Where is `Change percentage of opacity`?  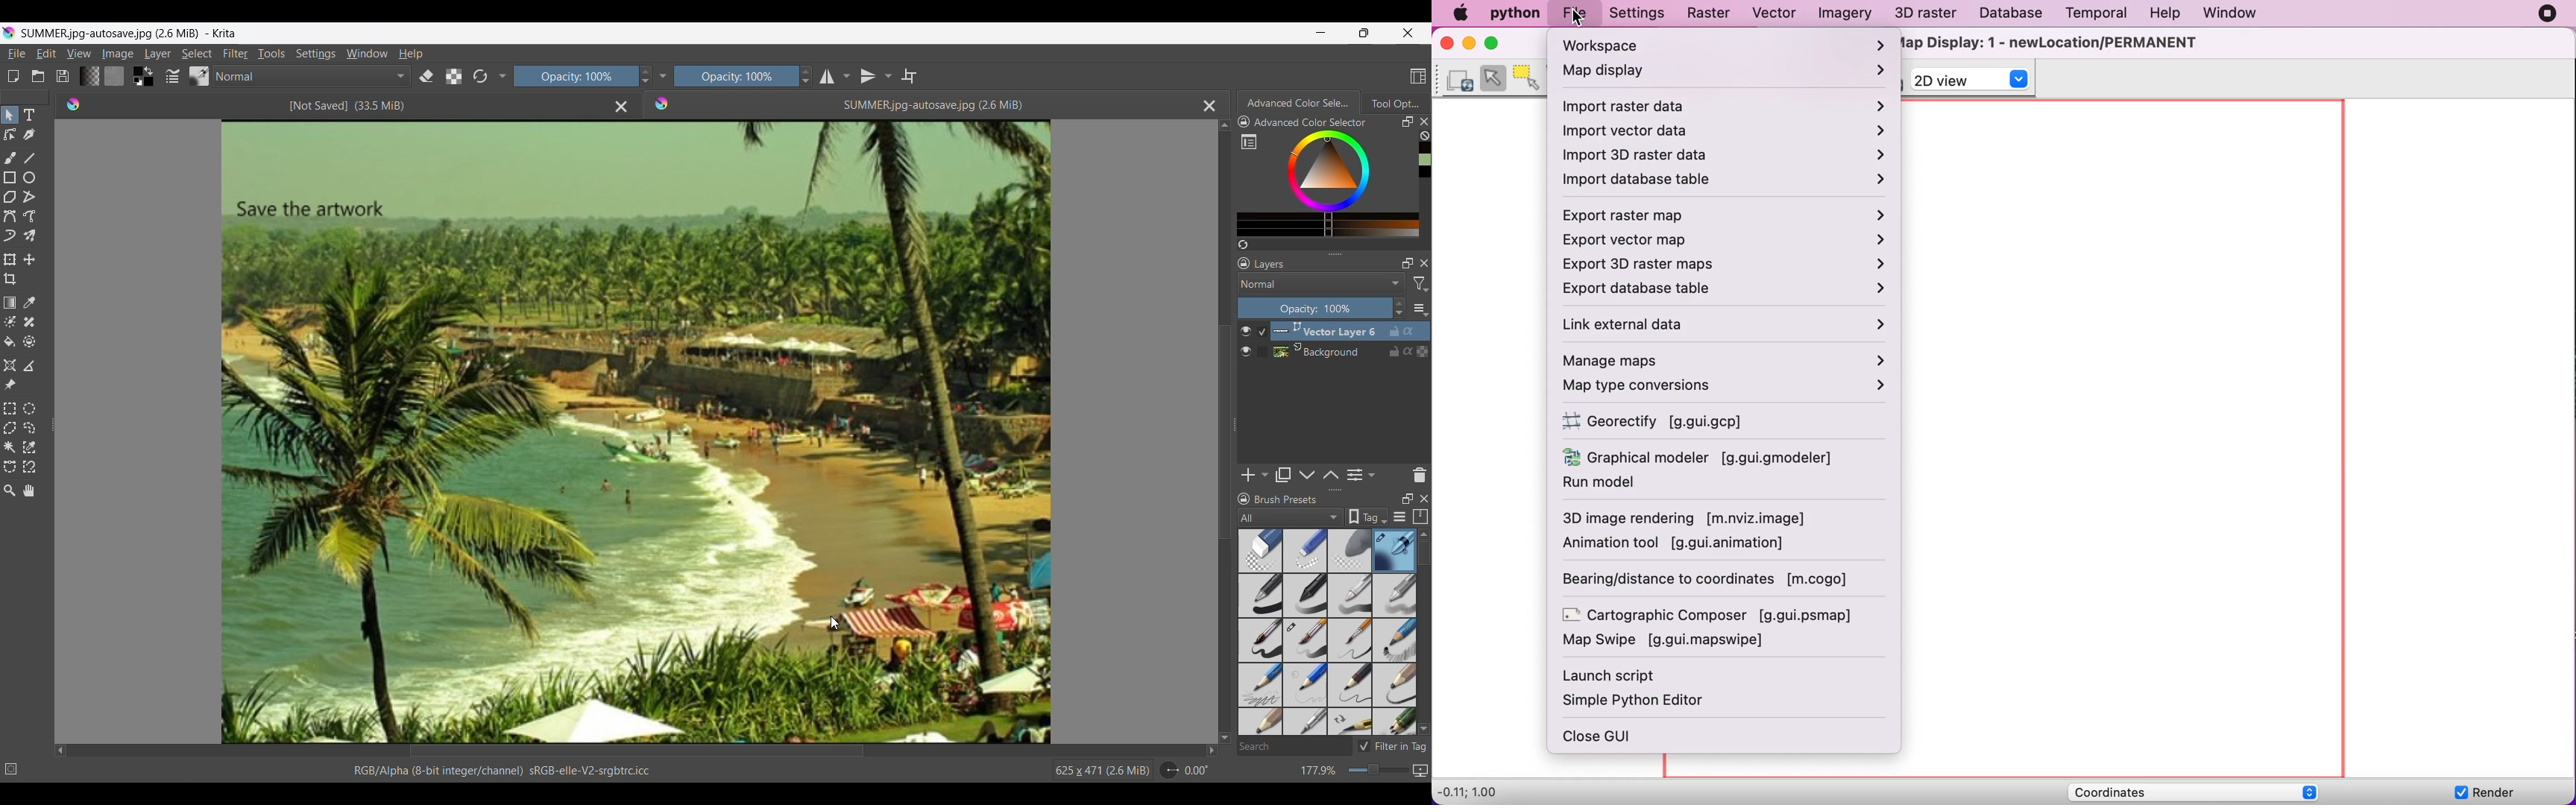
Change percentage of opacity is located at coordinates (1314, 308).